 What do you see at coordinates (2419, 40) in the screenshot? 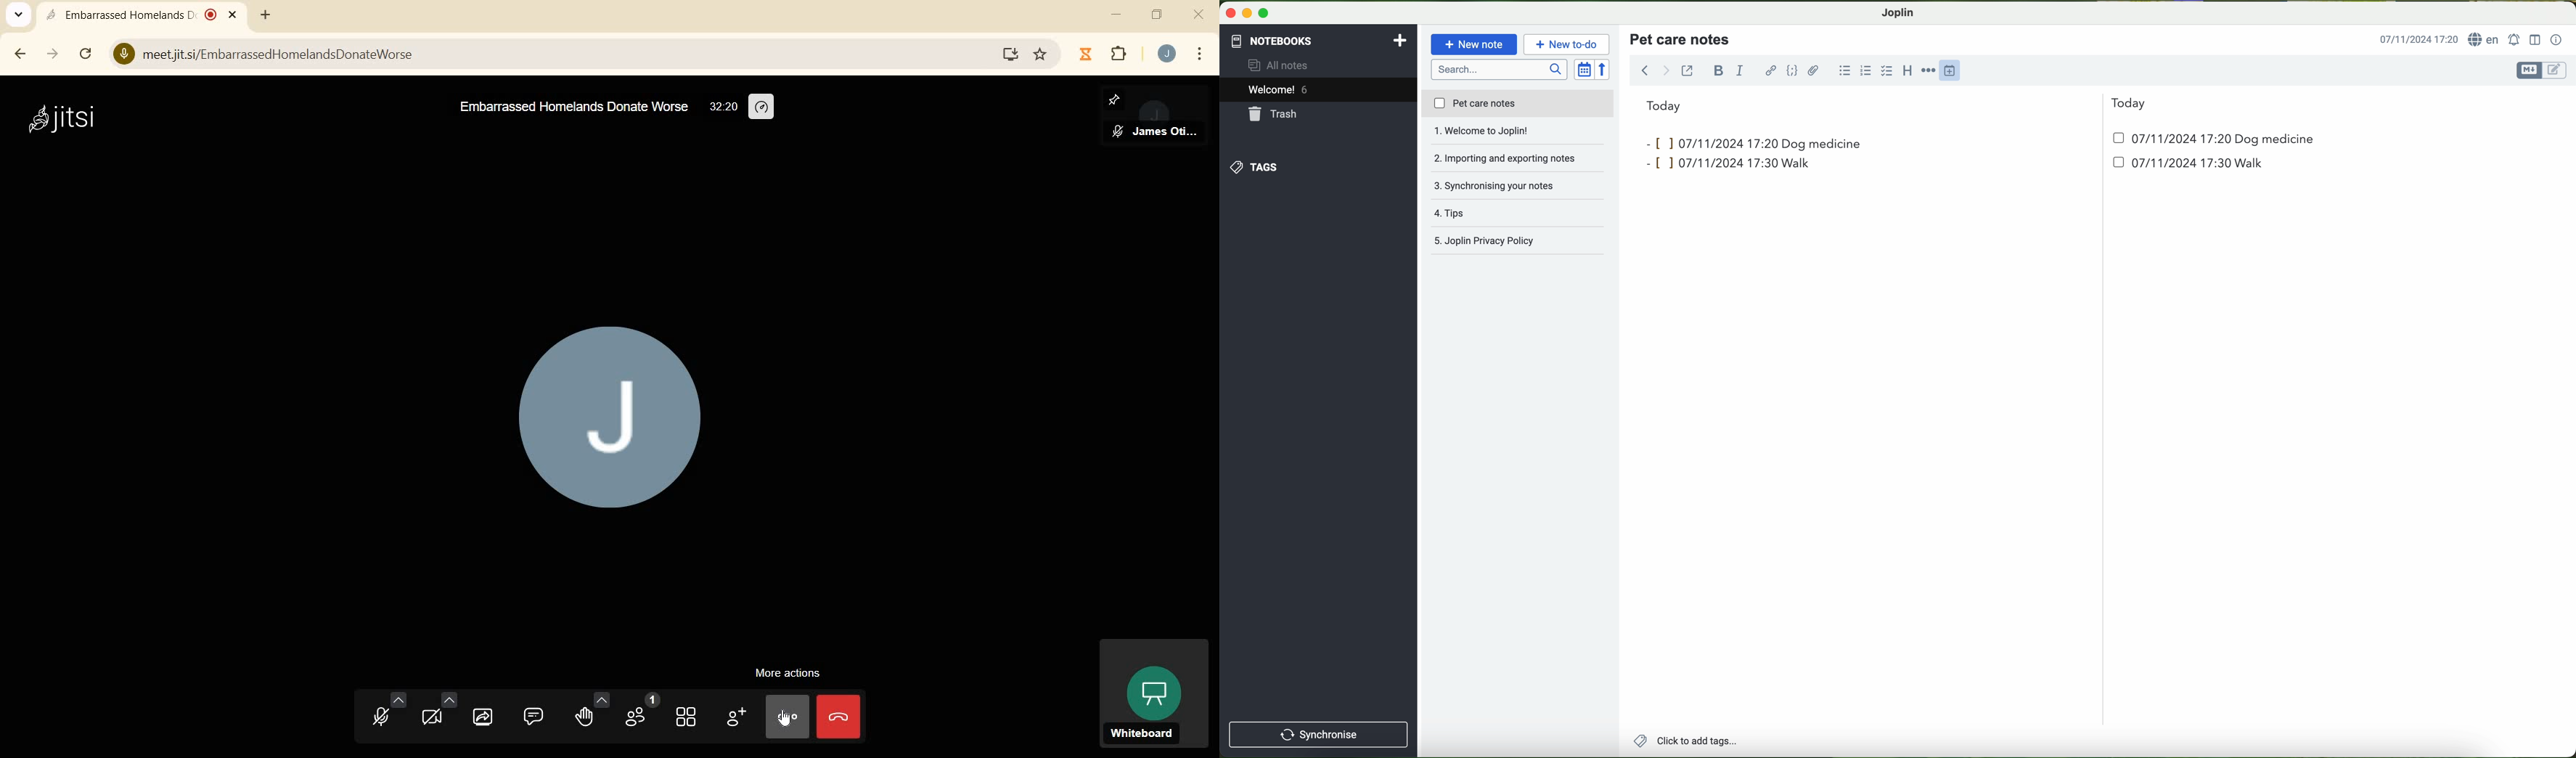
I see `hour and date` at bounding box center [2419, 40].